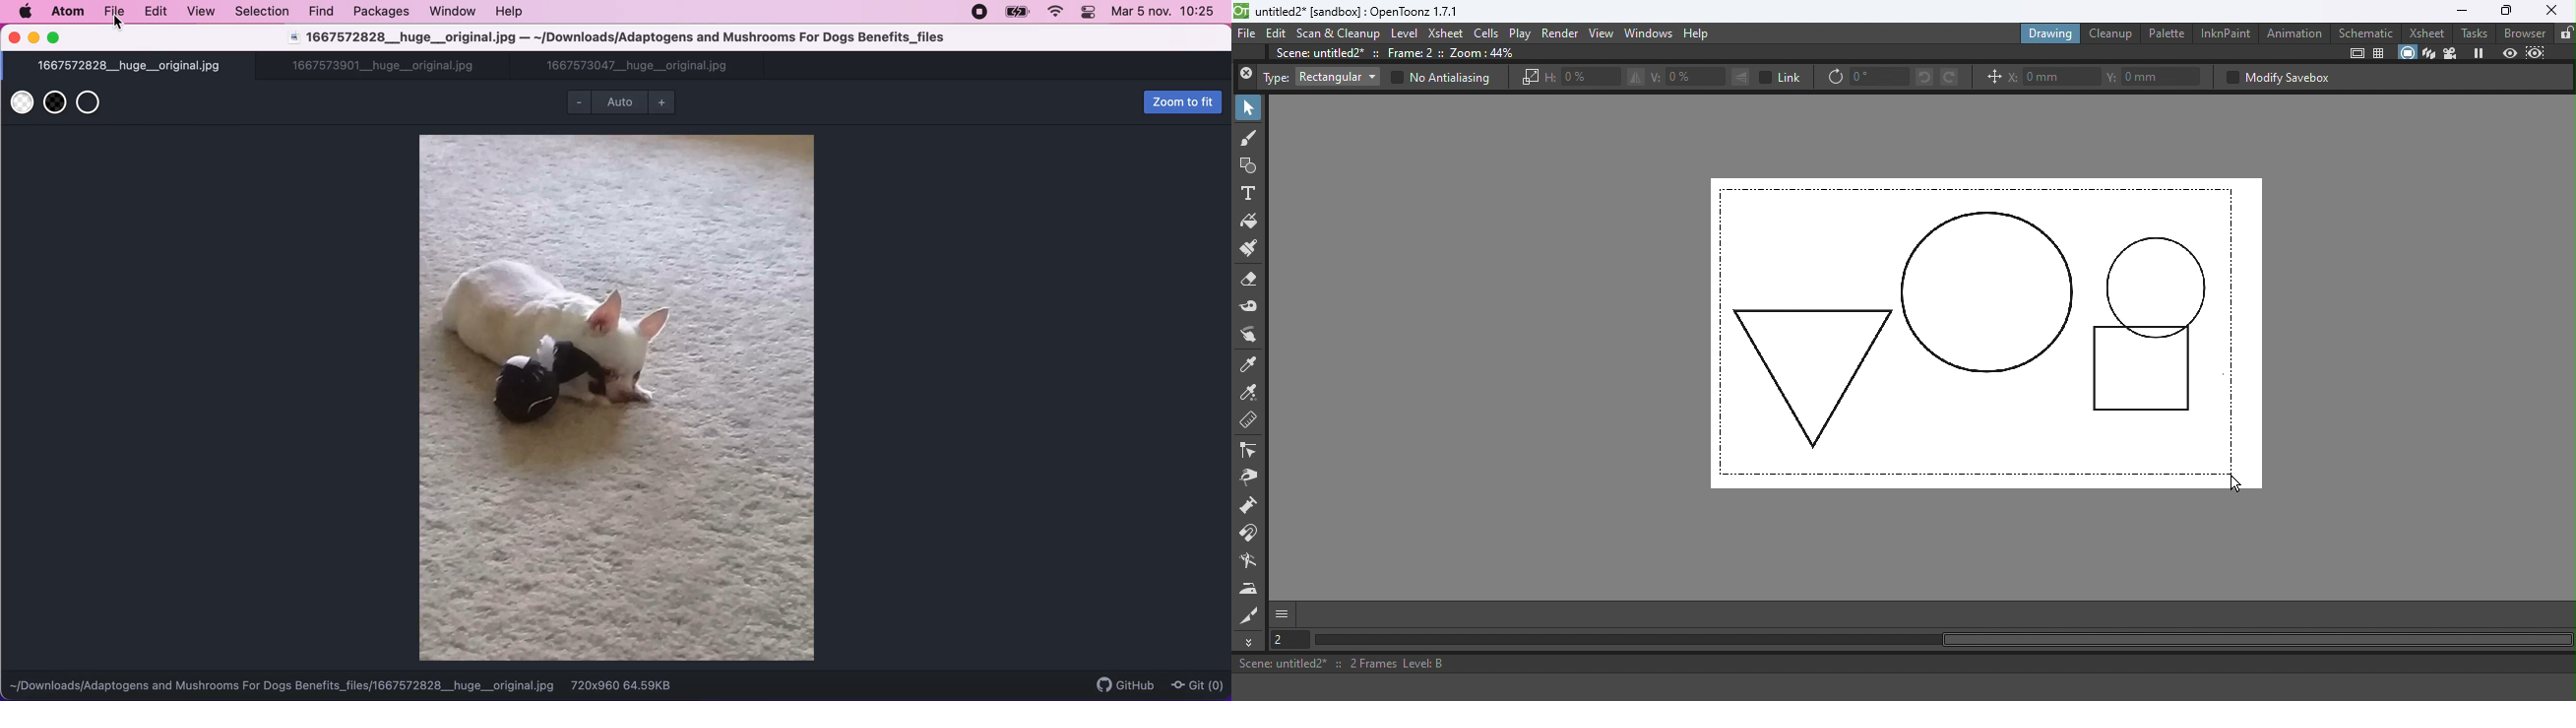 The width and height of the screenshot is (2576, 728). I want to click on Scale, so click(1529, 78).